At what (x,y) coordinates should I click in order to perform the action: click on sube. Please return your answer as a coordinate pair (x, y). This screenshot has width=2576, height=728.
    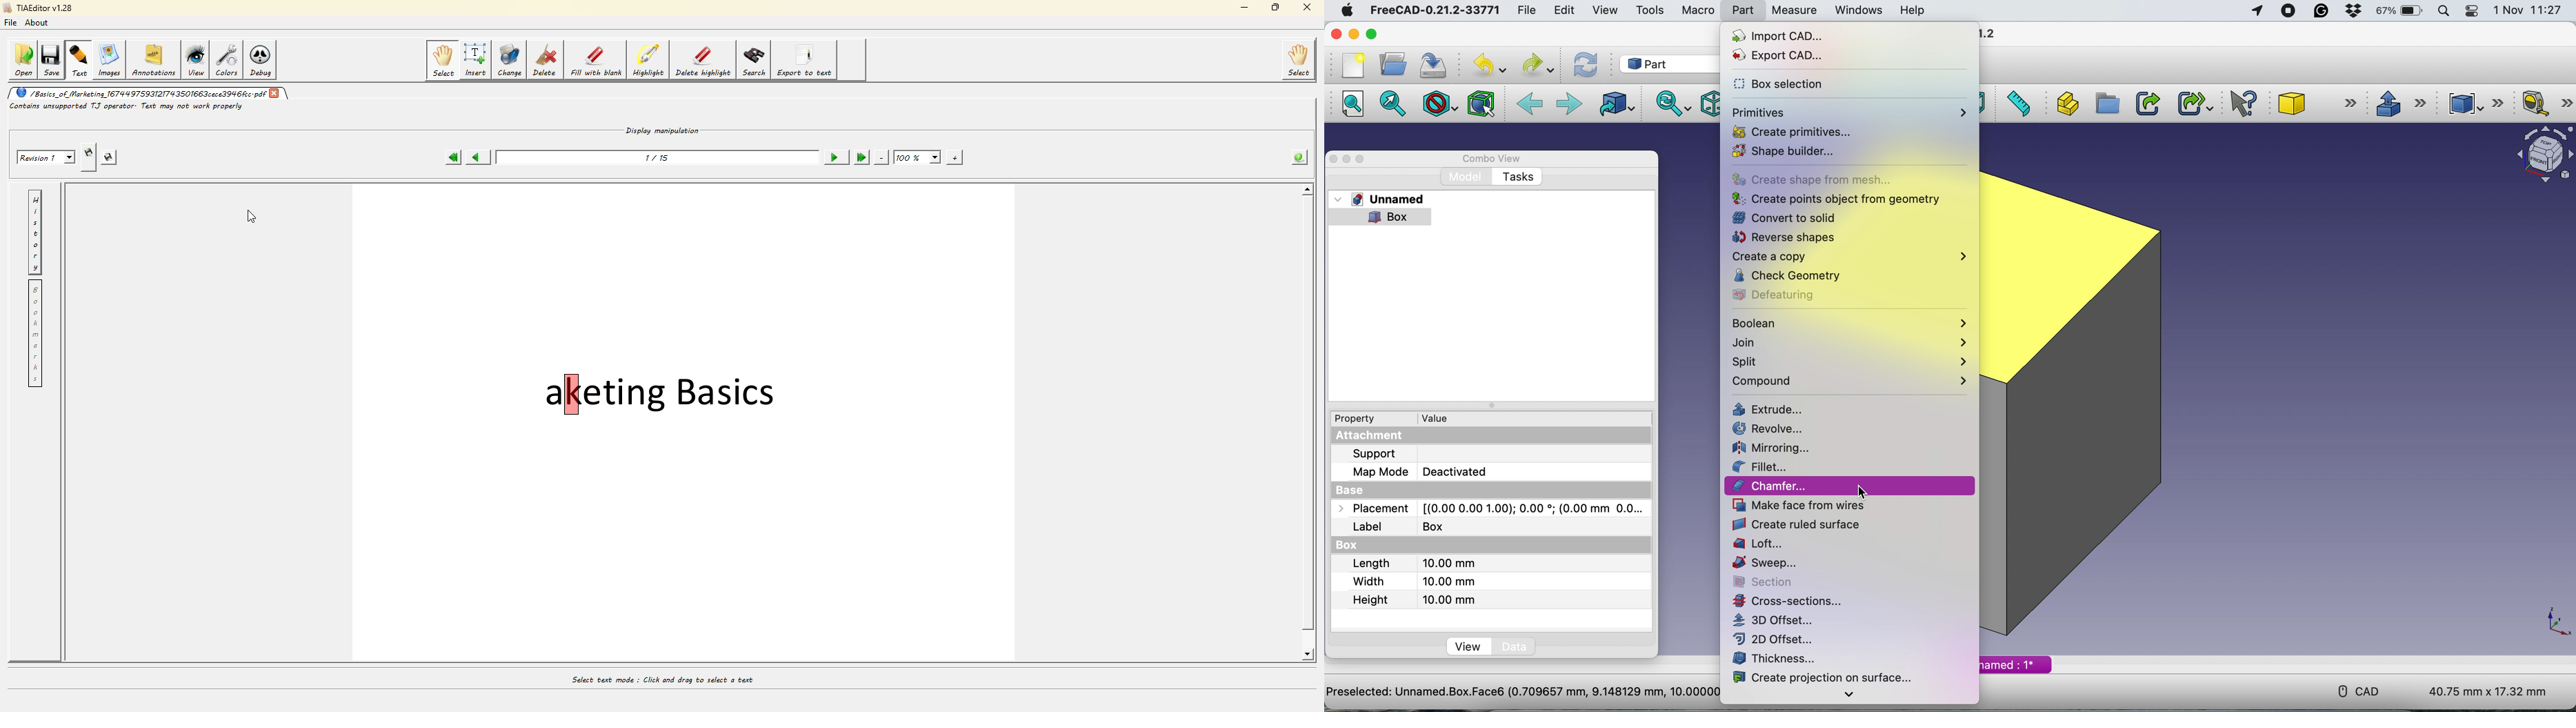
    Looking at the image, I should click on (2317, 103).